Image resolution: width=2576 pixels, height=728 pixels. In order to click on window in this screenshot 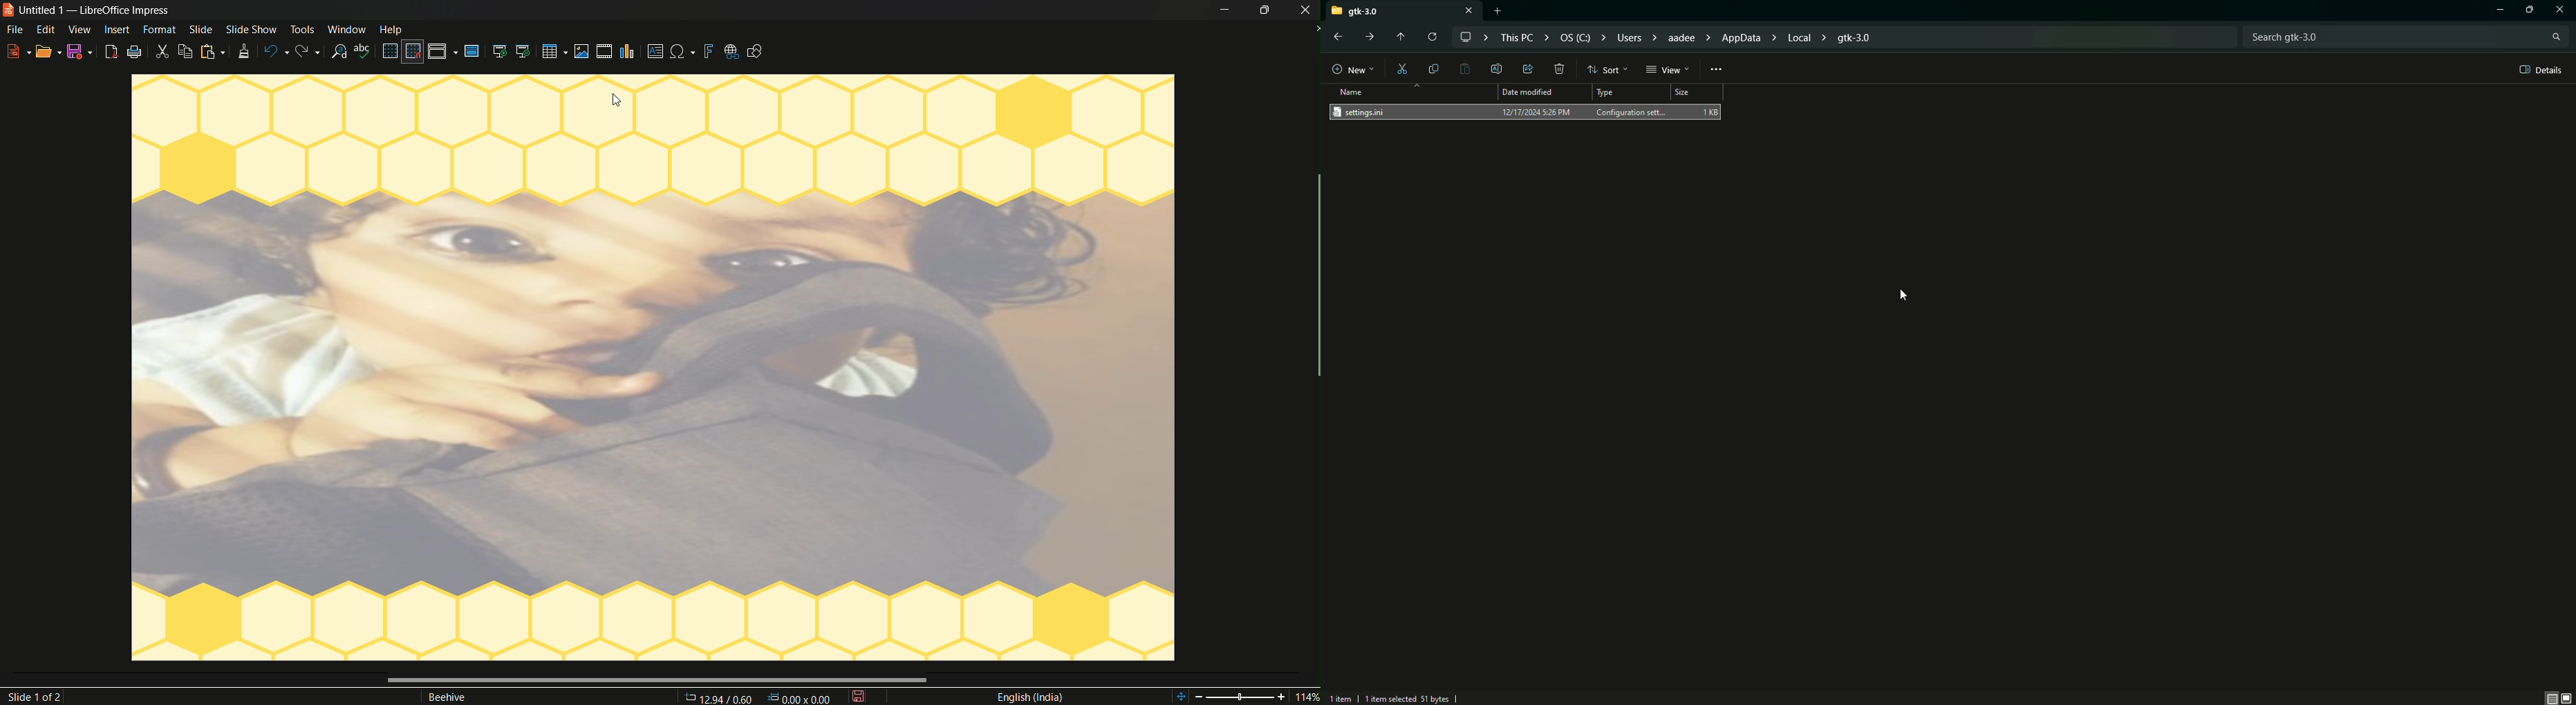, I will do `click(348, 29)`.